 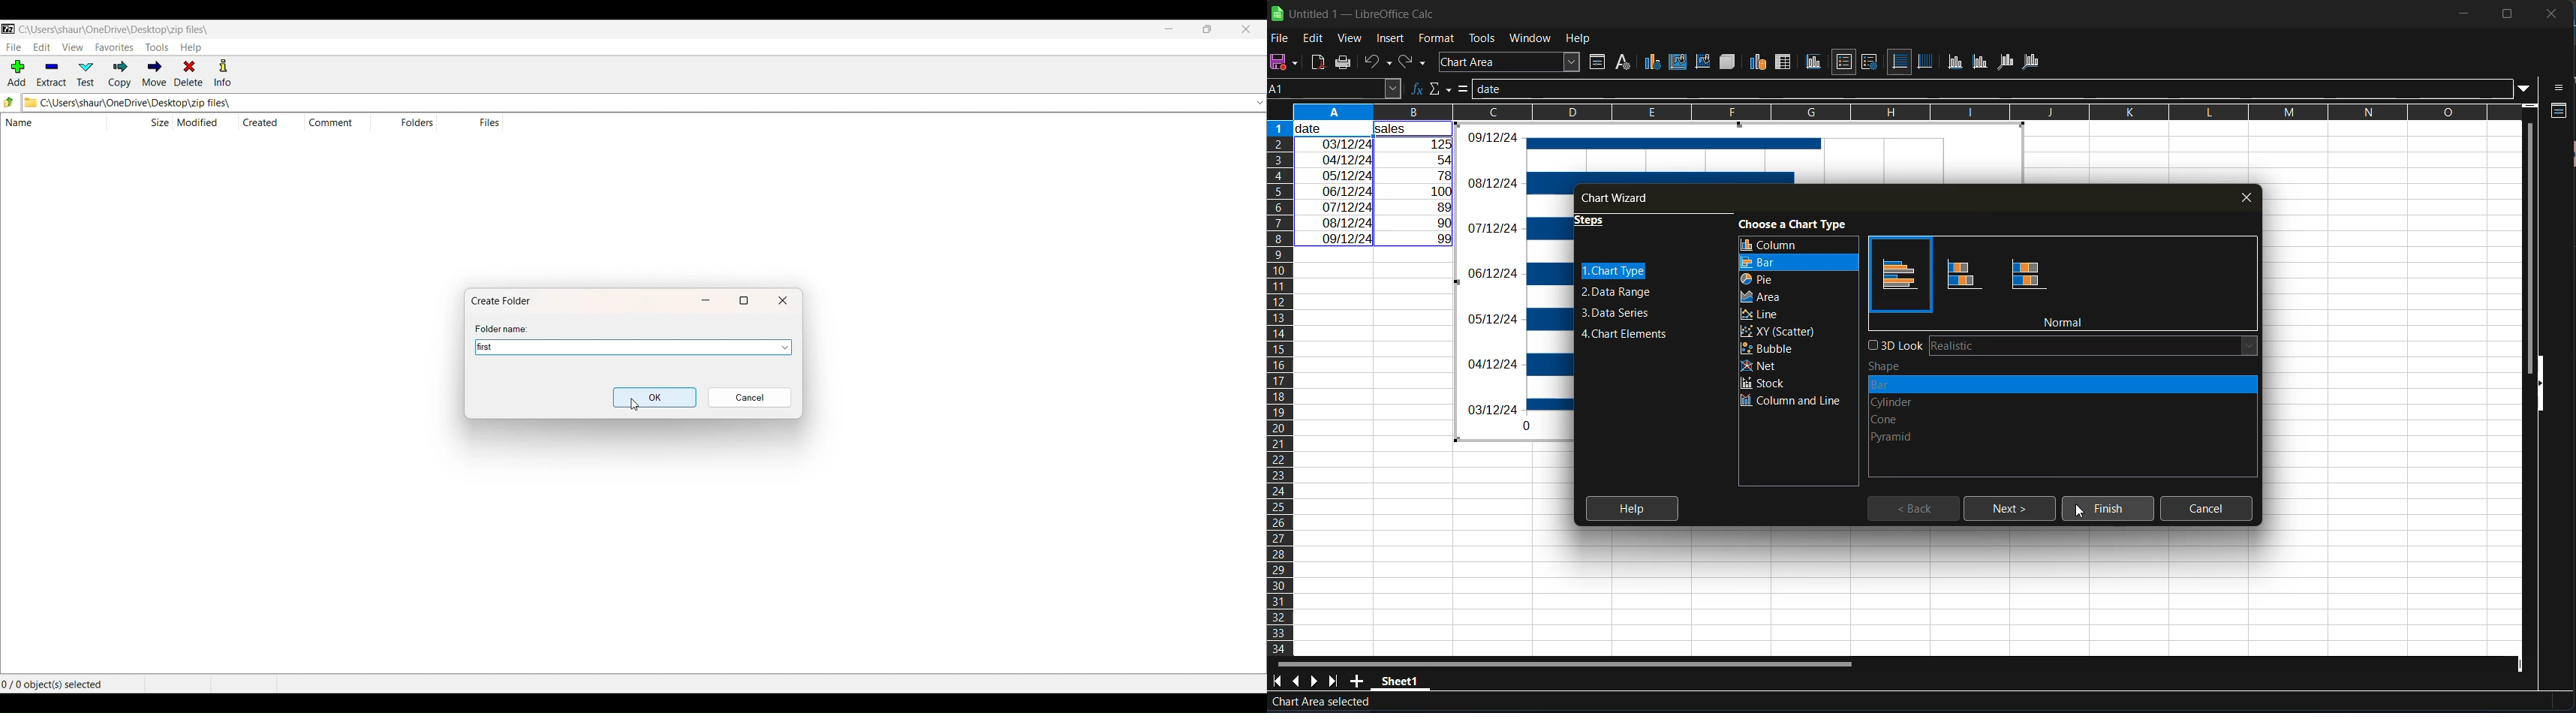 I want to click on chart types, so click(x=1799, y=323).